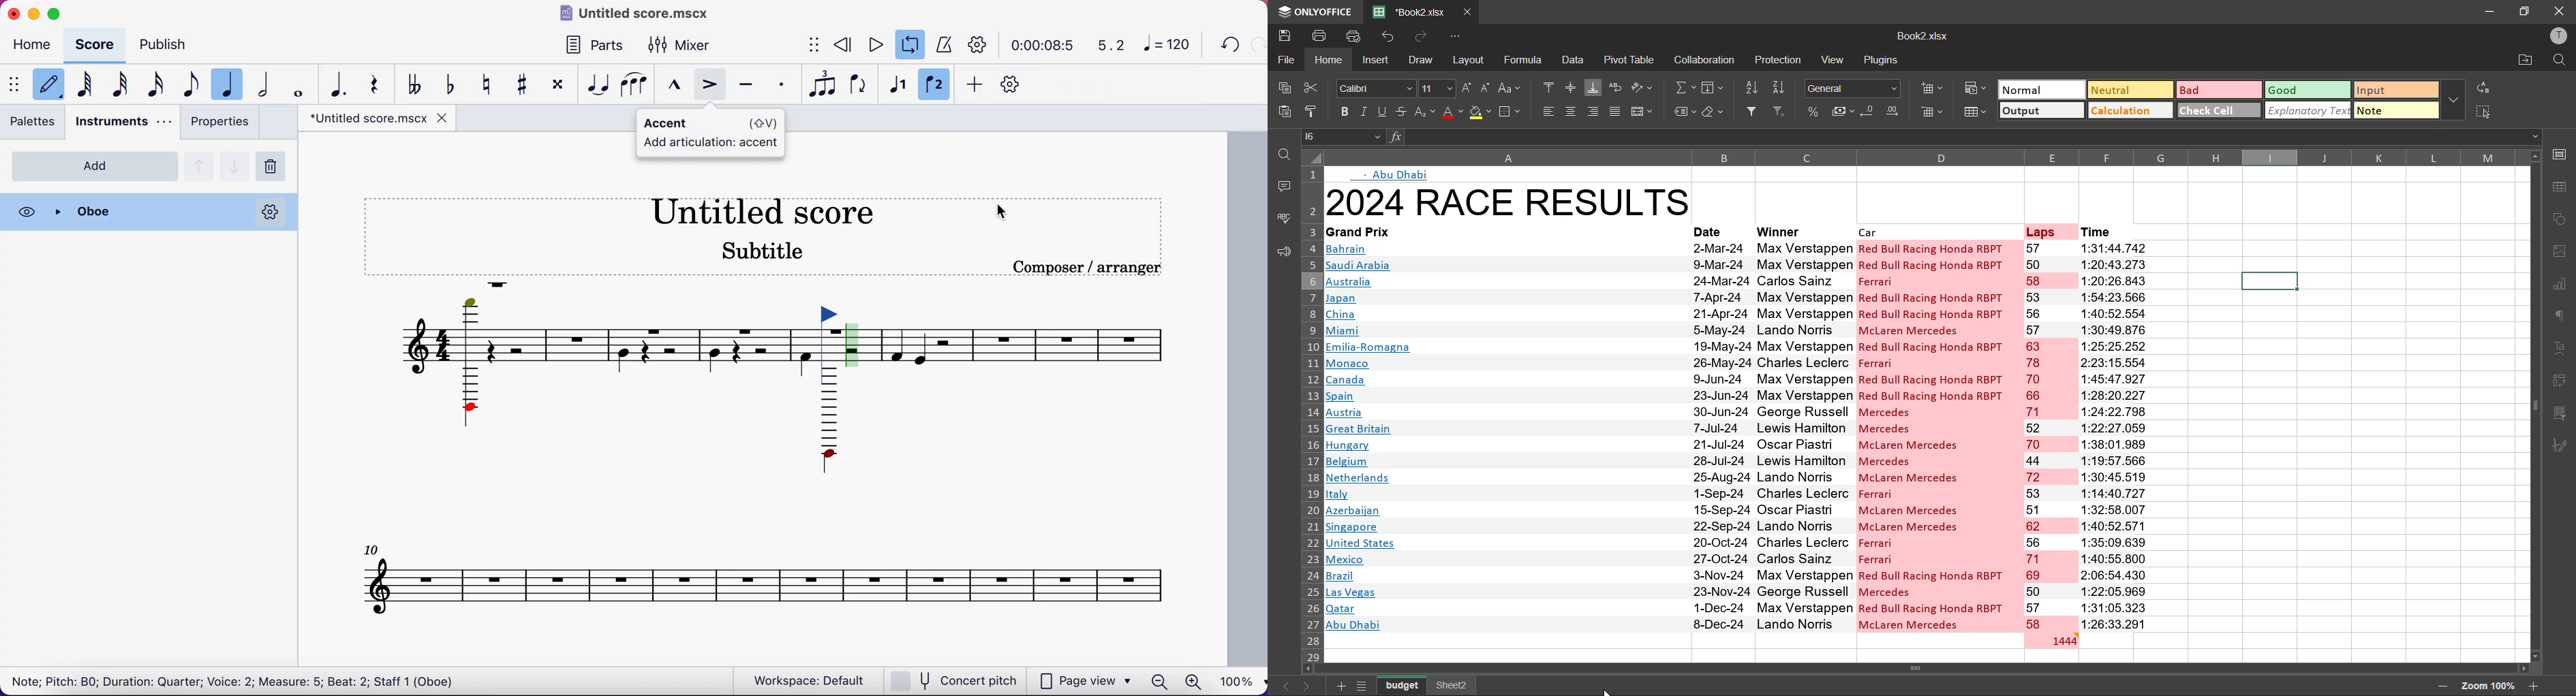  Describe the element at coordinates (34, 12) in the screenshot. I see `minimize` at that location.